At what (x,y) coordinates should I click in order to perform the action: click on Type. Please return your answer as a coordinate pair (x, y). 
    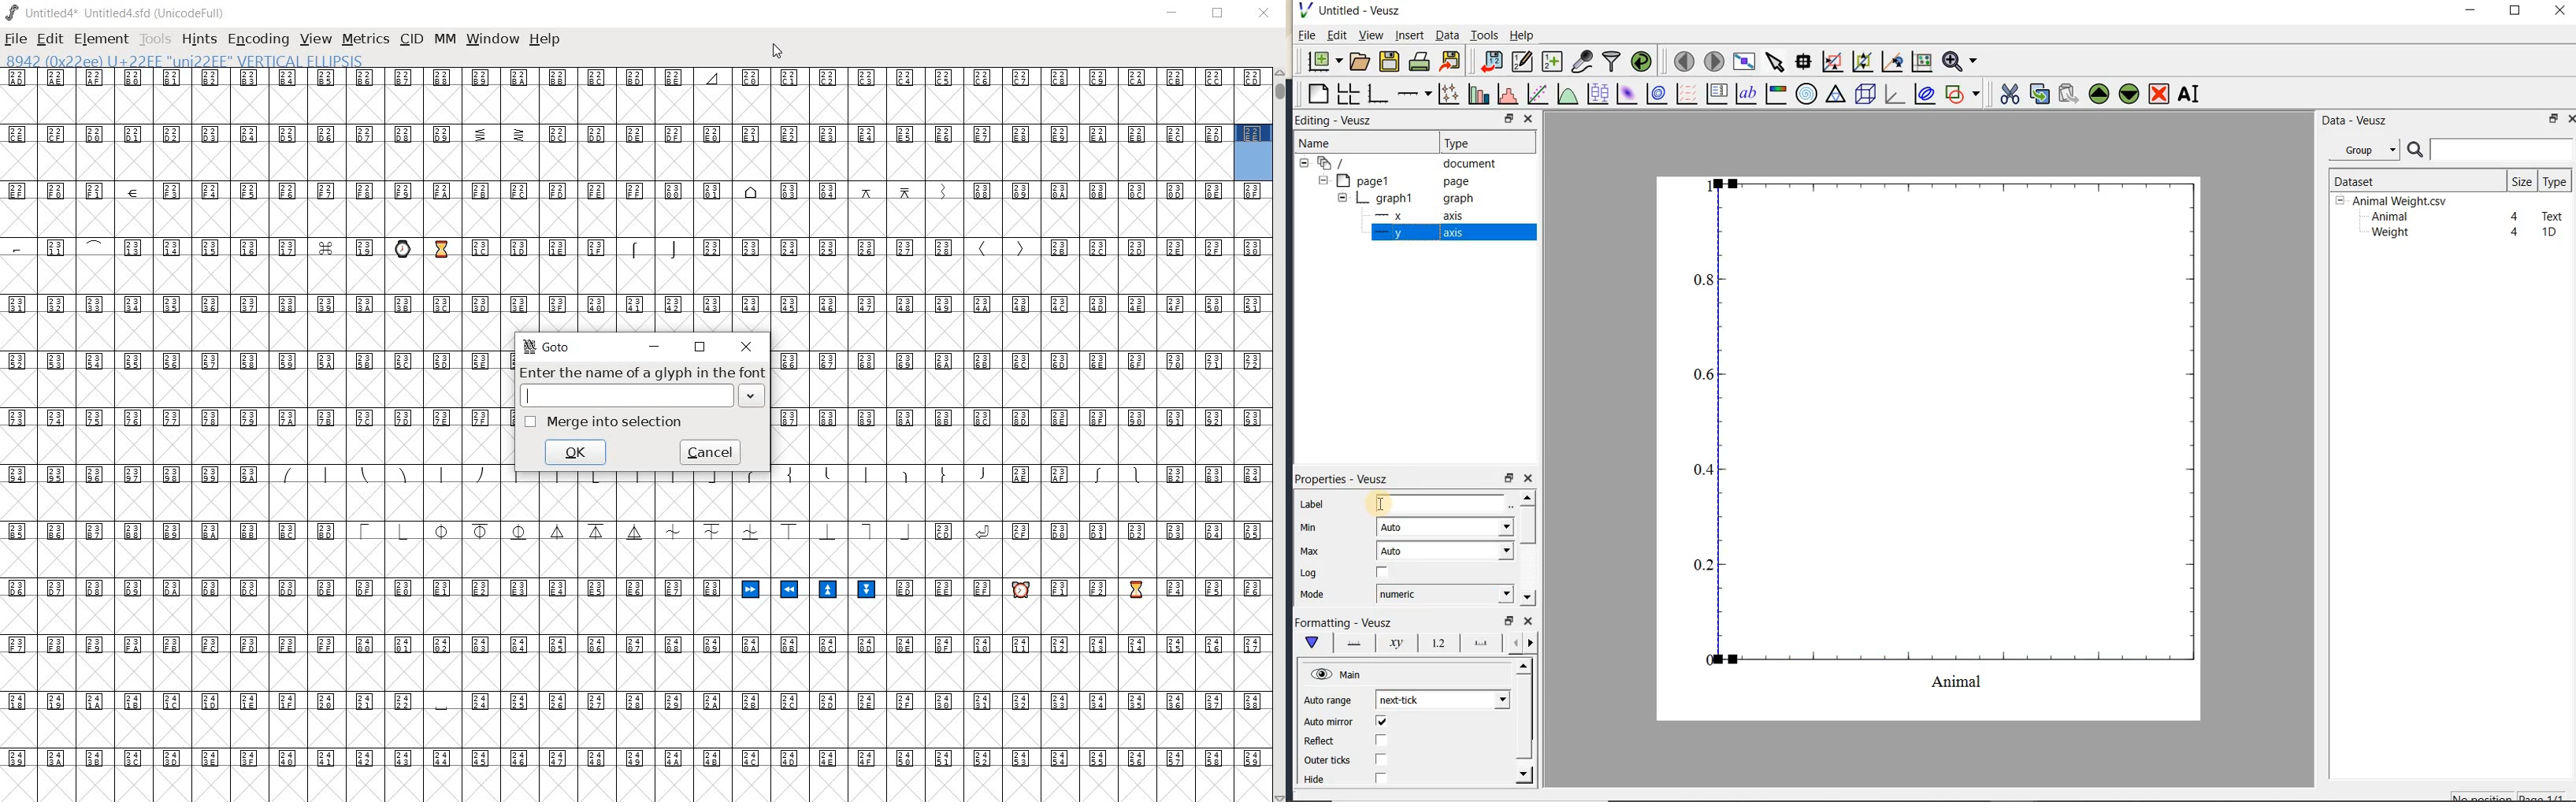
    Looking at the image, I should click on (1484, 141).